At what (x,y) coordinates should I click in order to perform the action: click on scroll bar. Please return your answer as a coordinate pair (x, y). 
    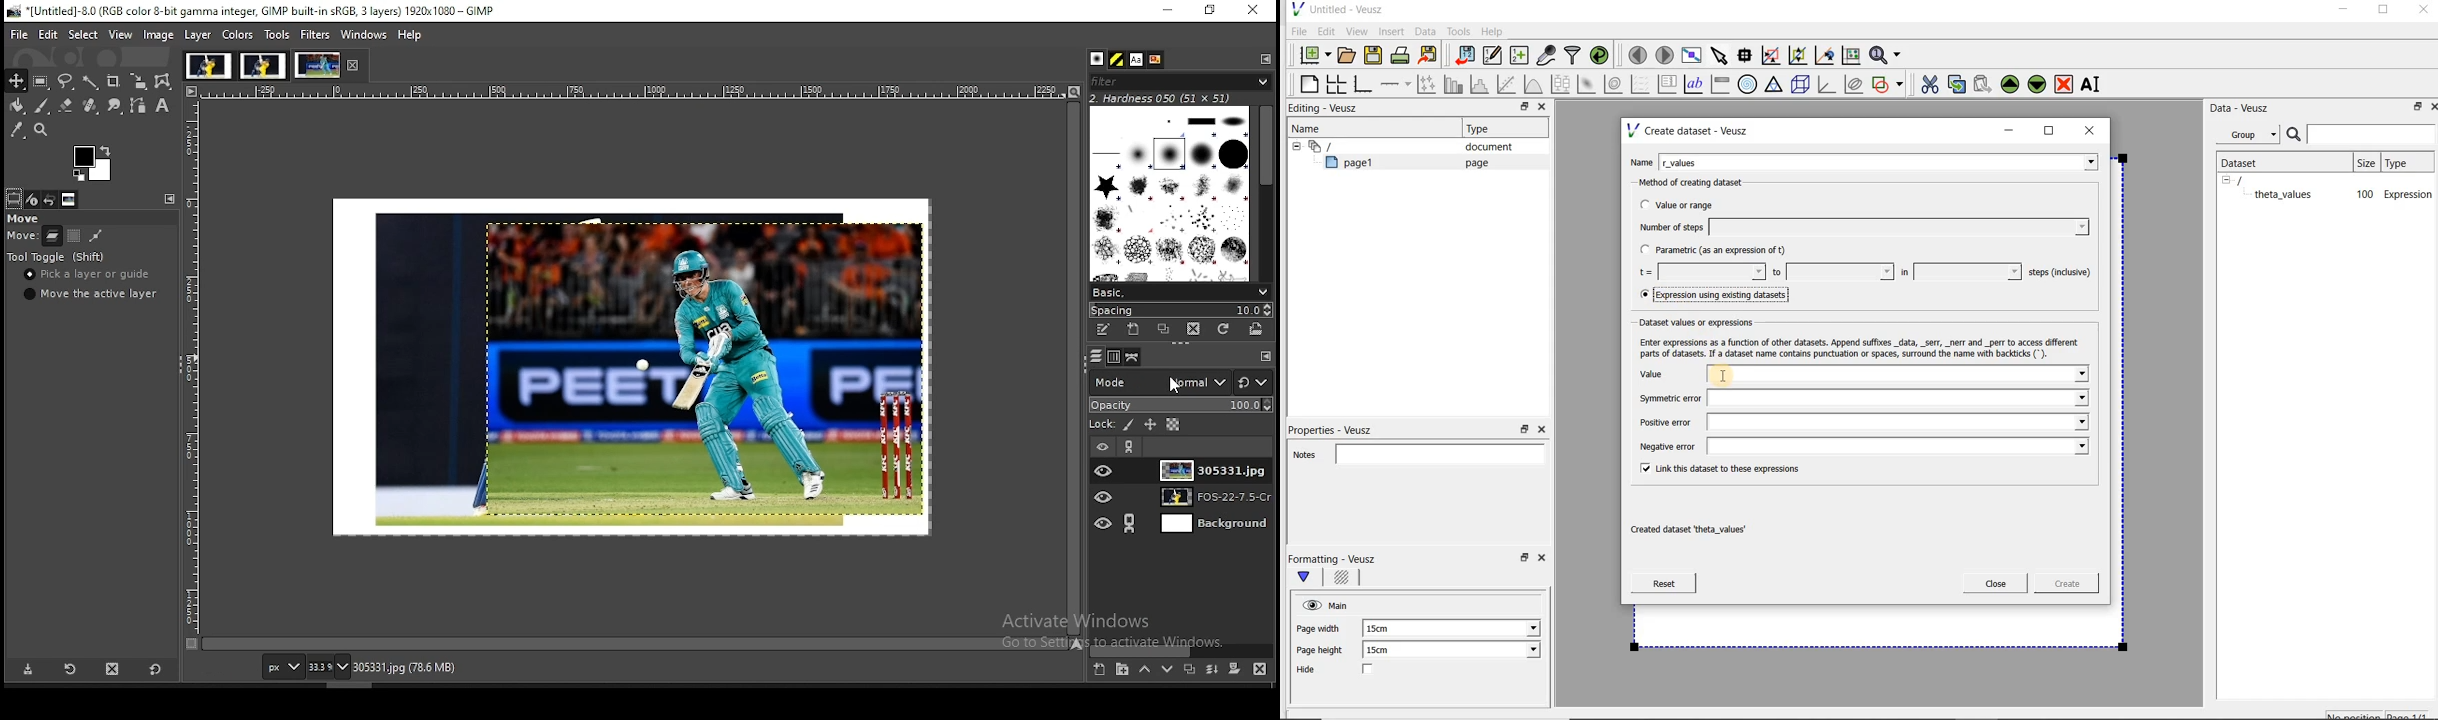
    Looking at the image, I should click on (1072, 370).